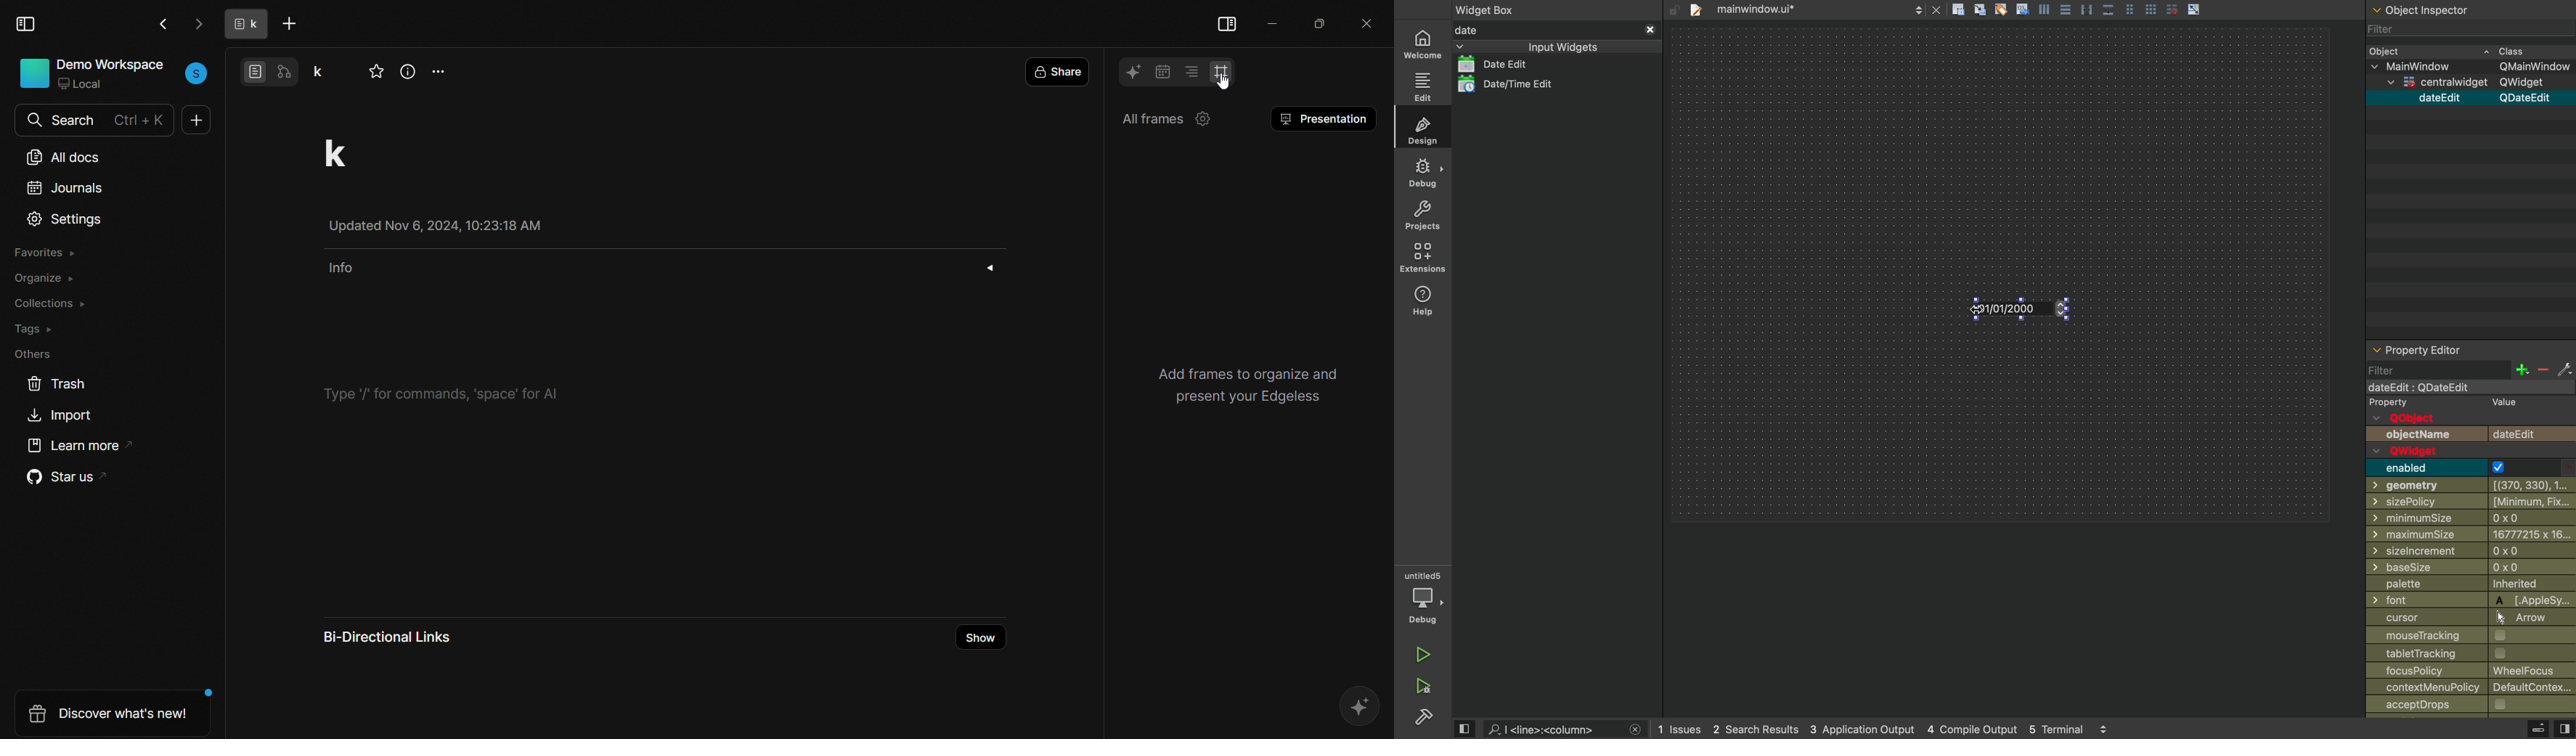 This screenshot has height=756, width=2576. Describe the element at coordinates (242, 25) in the screenshot. I see `tab name` at that location.